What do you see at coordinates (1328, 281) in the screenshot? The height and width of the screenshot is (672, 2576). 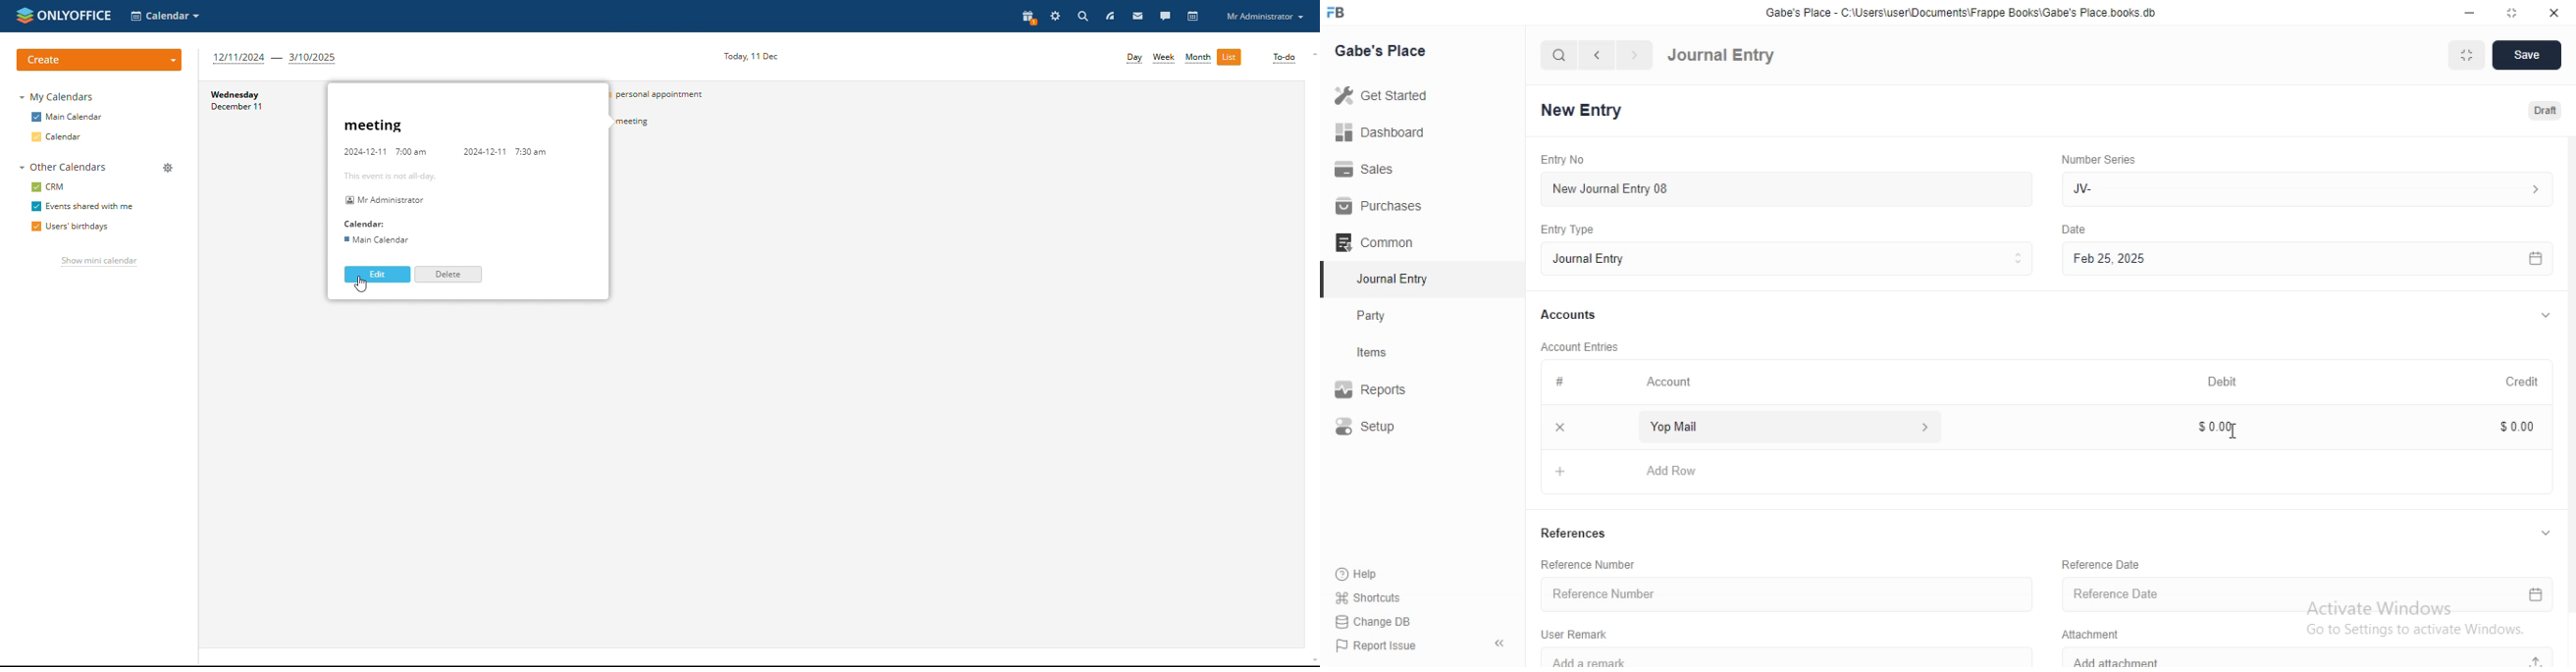 I see `selected` at bounding box center [1328, 281].